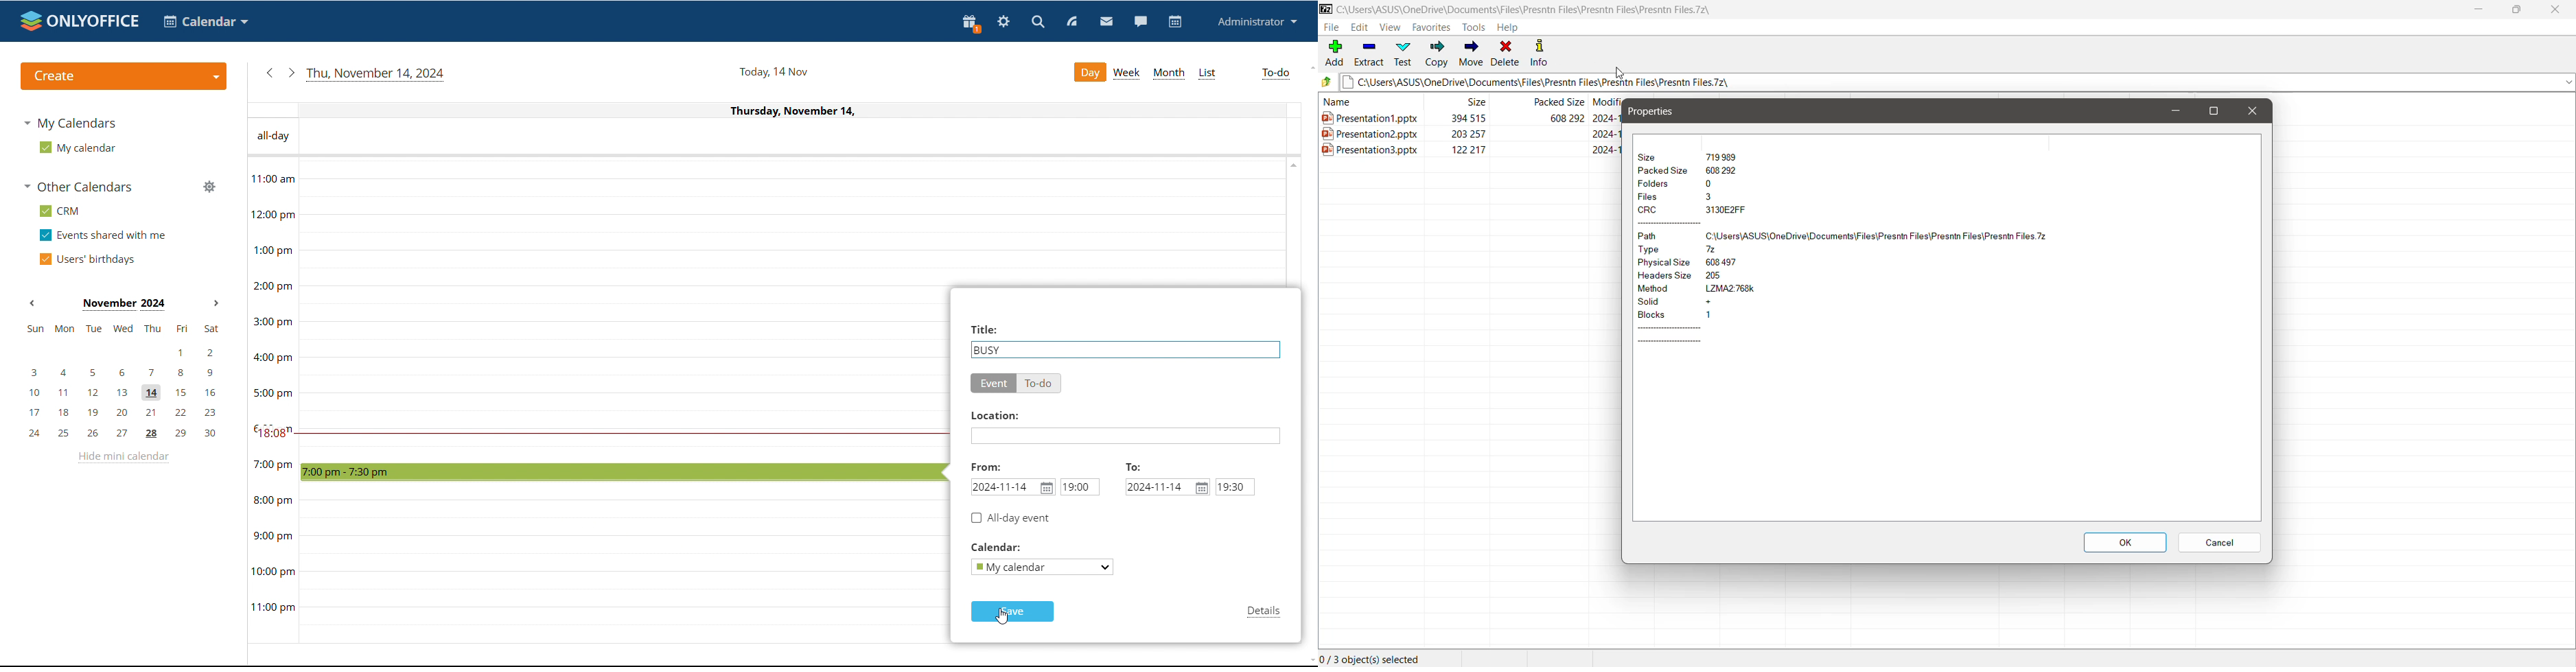 Image resolution: width=2576 pixels, height=672 pixels. Describe the element at coordinates (1957, 84) in the screenshot. I see `c\Users\ASUS\OneDrive\Documents\Files\Presntn Files\Presntn Files\presntn` at that location.